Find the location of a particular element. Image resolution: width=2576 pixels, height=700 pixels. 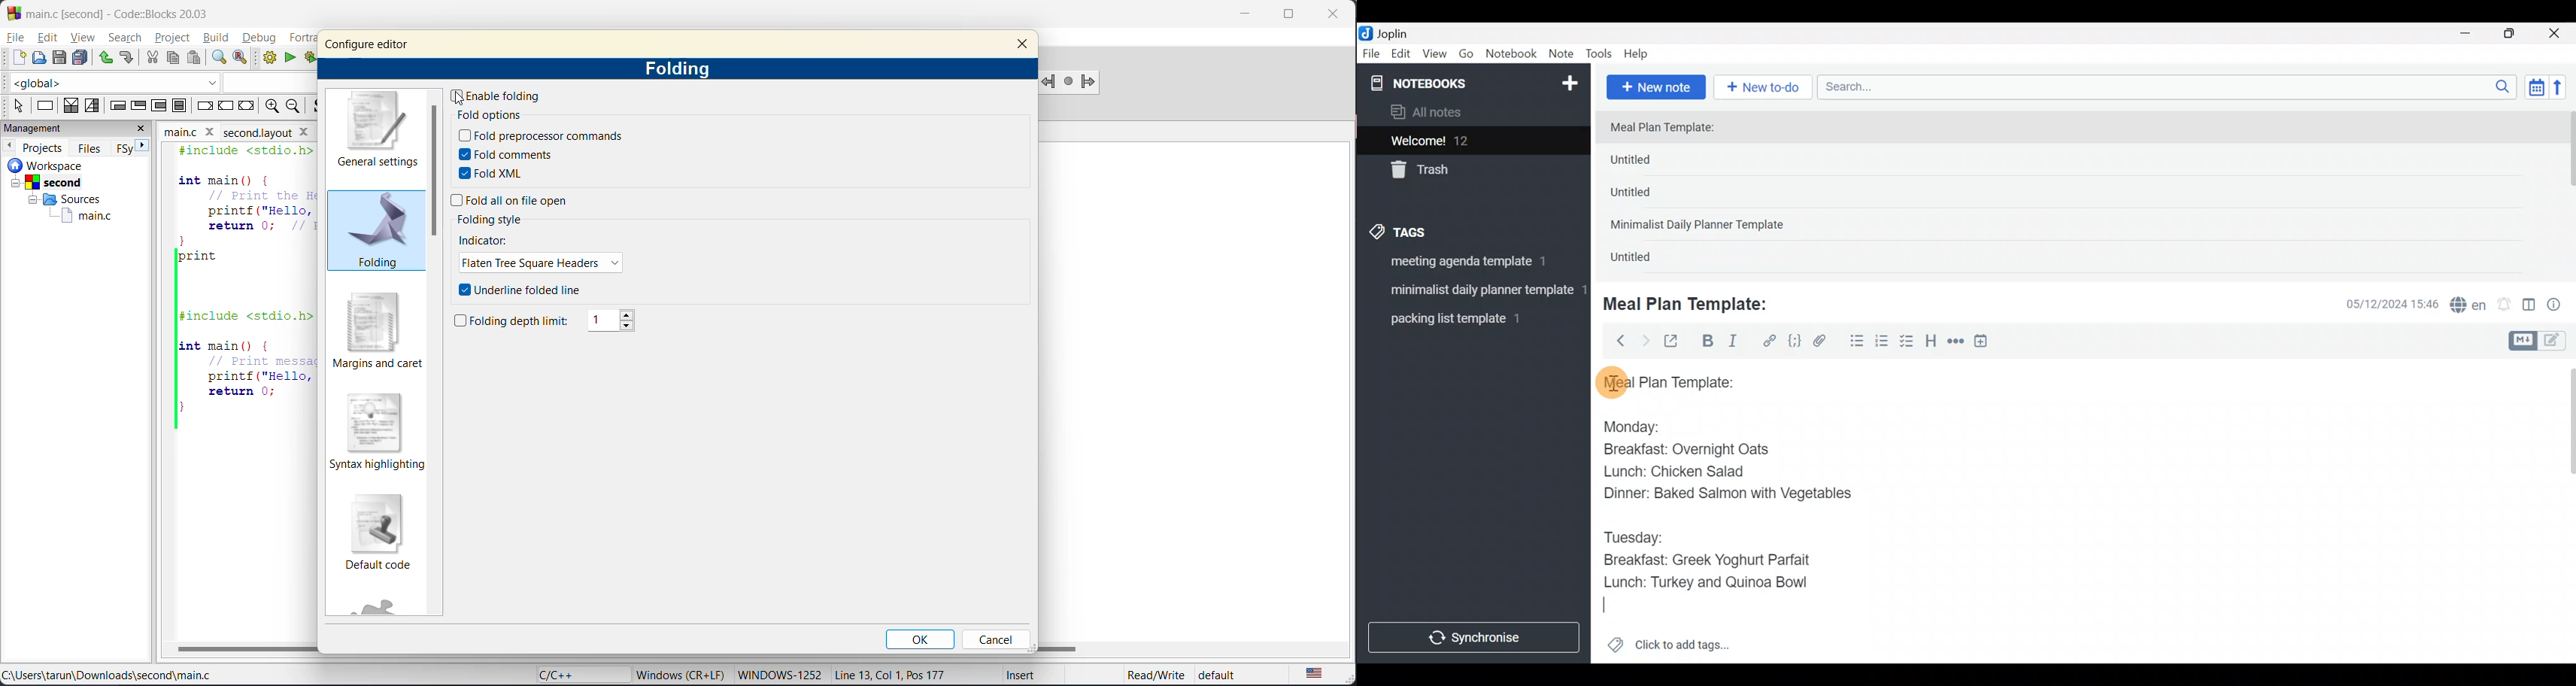

Welcome! is located at coordinates (1472, 142).